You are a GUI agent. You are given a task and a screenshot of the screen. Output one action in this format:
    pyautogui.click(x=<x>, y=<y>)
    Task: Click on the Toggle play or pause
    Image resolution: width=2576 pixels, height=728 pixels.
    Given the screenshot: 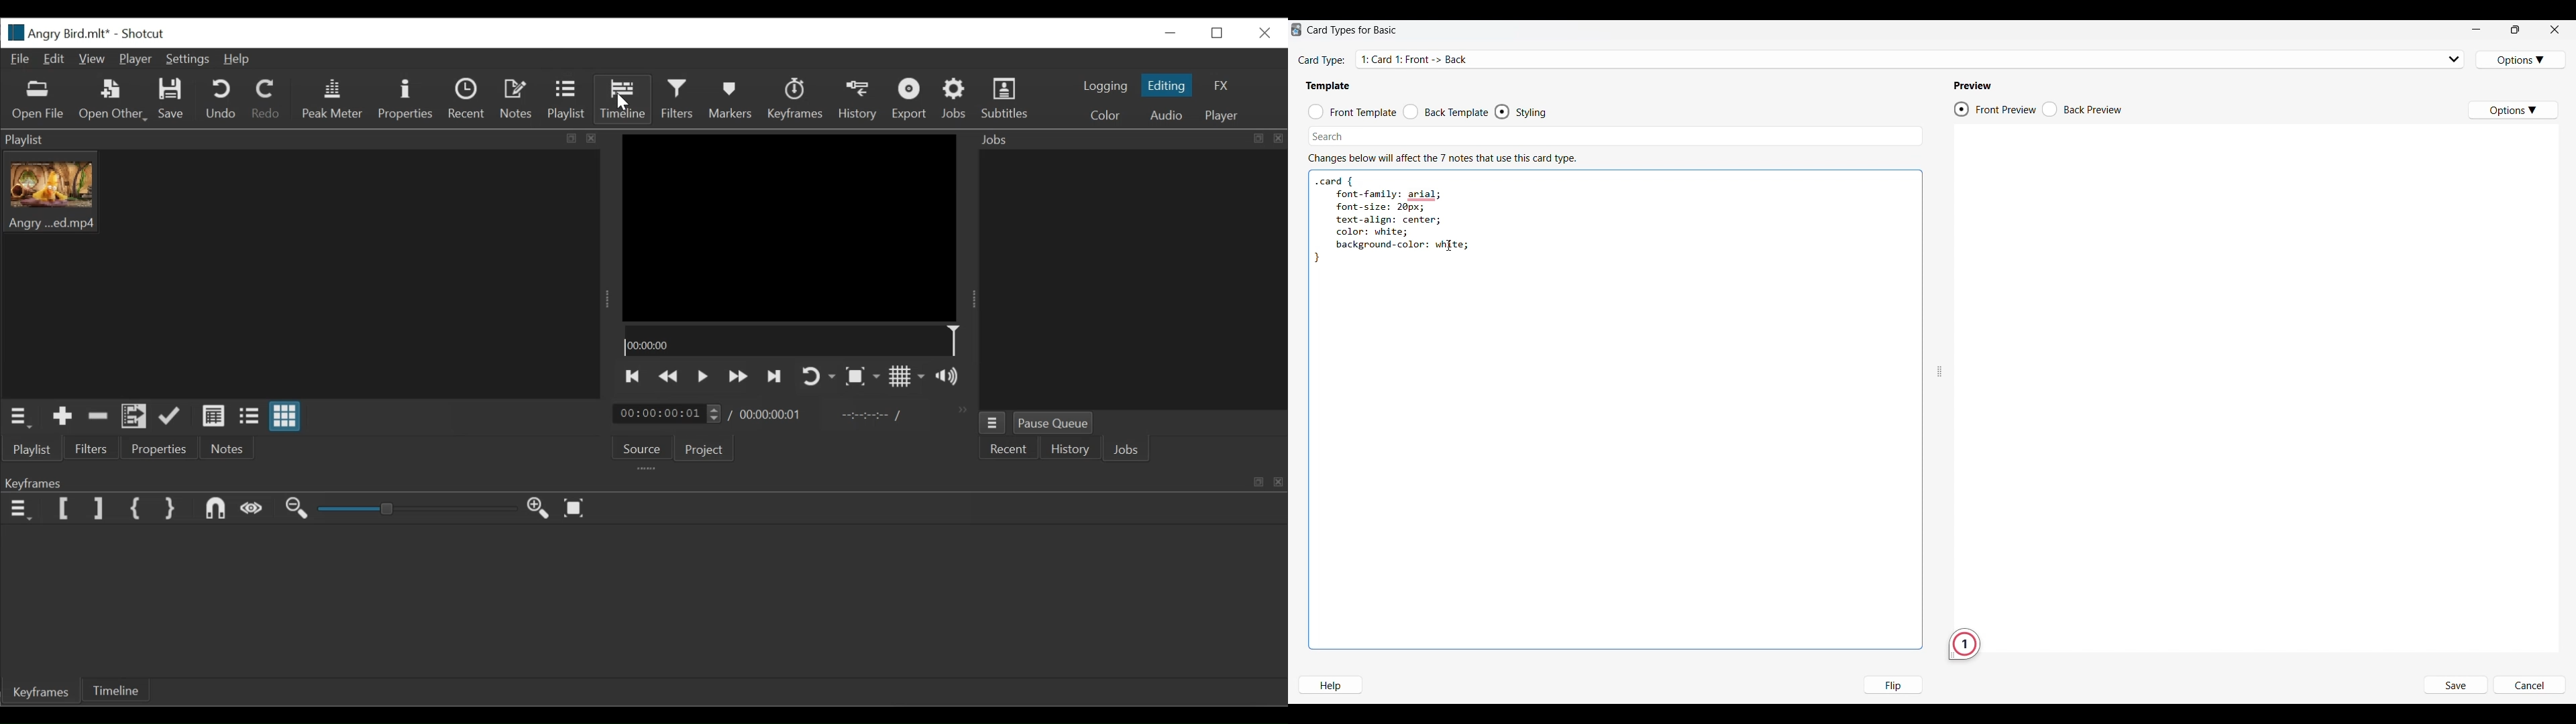 What is the action you would take?
    pyautogui.click(x=702, y=375)
    